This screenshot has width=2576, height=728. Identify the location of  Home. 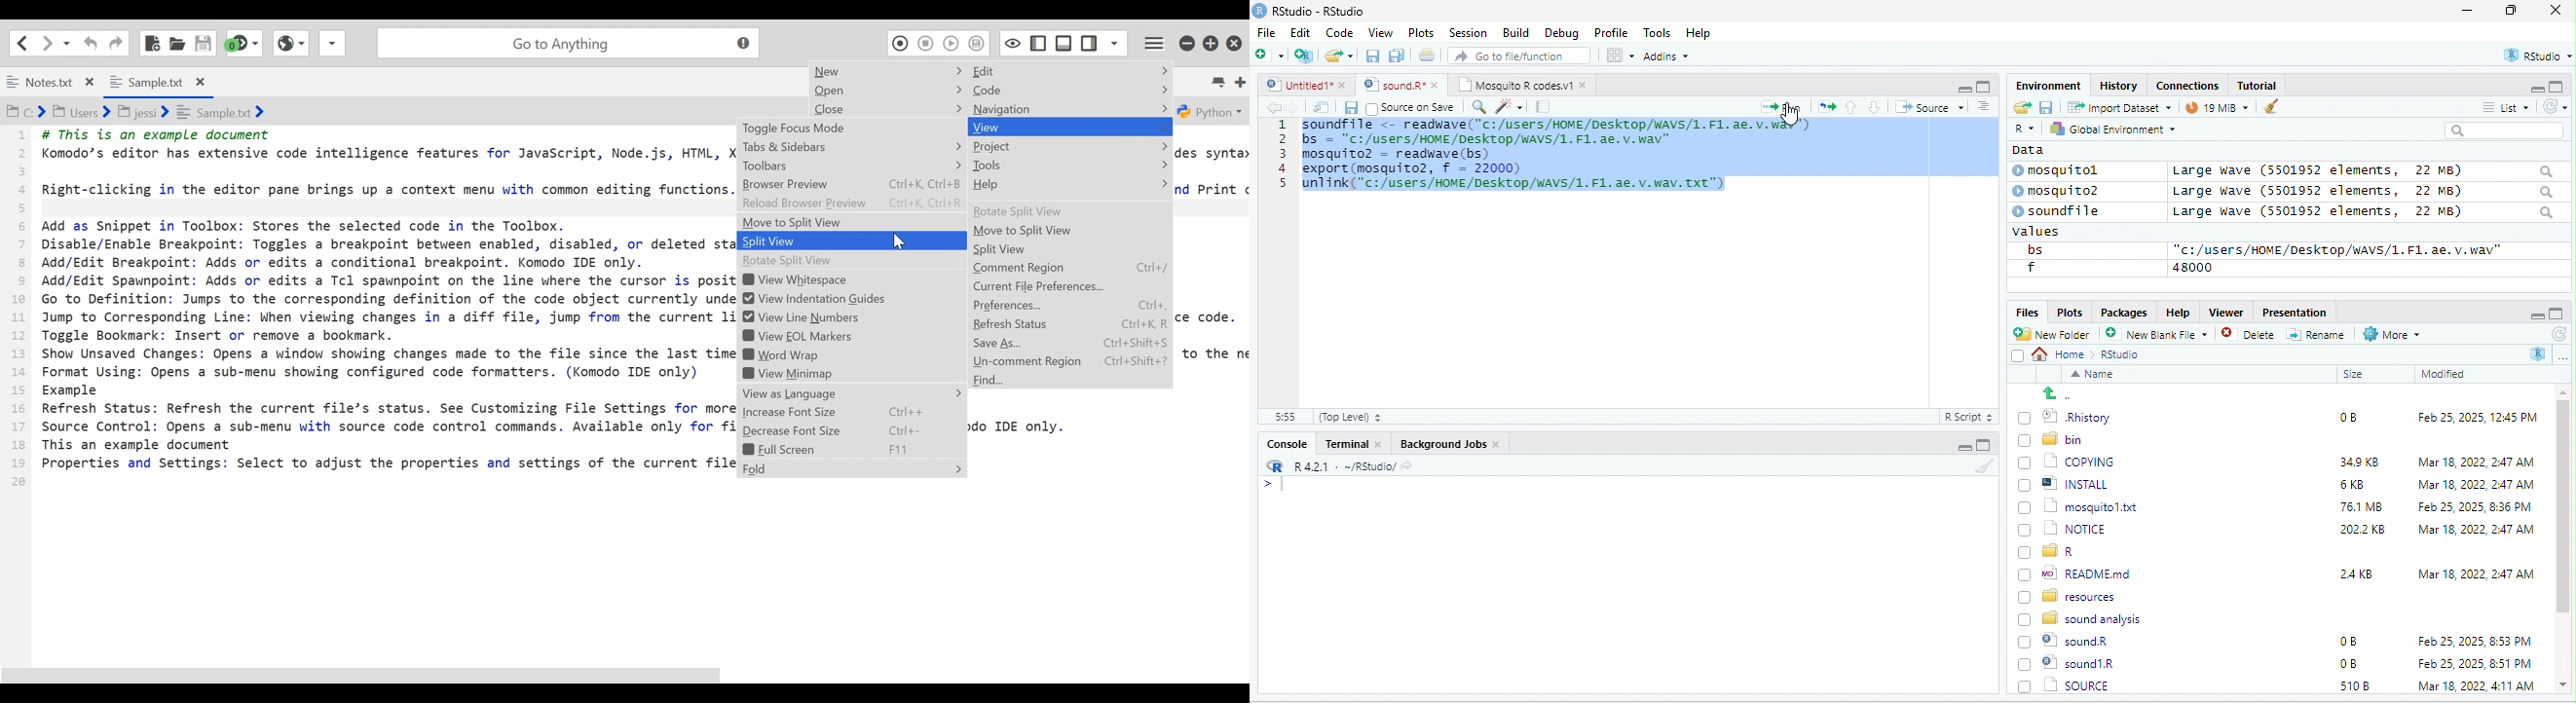
(2064, 353).